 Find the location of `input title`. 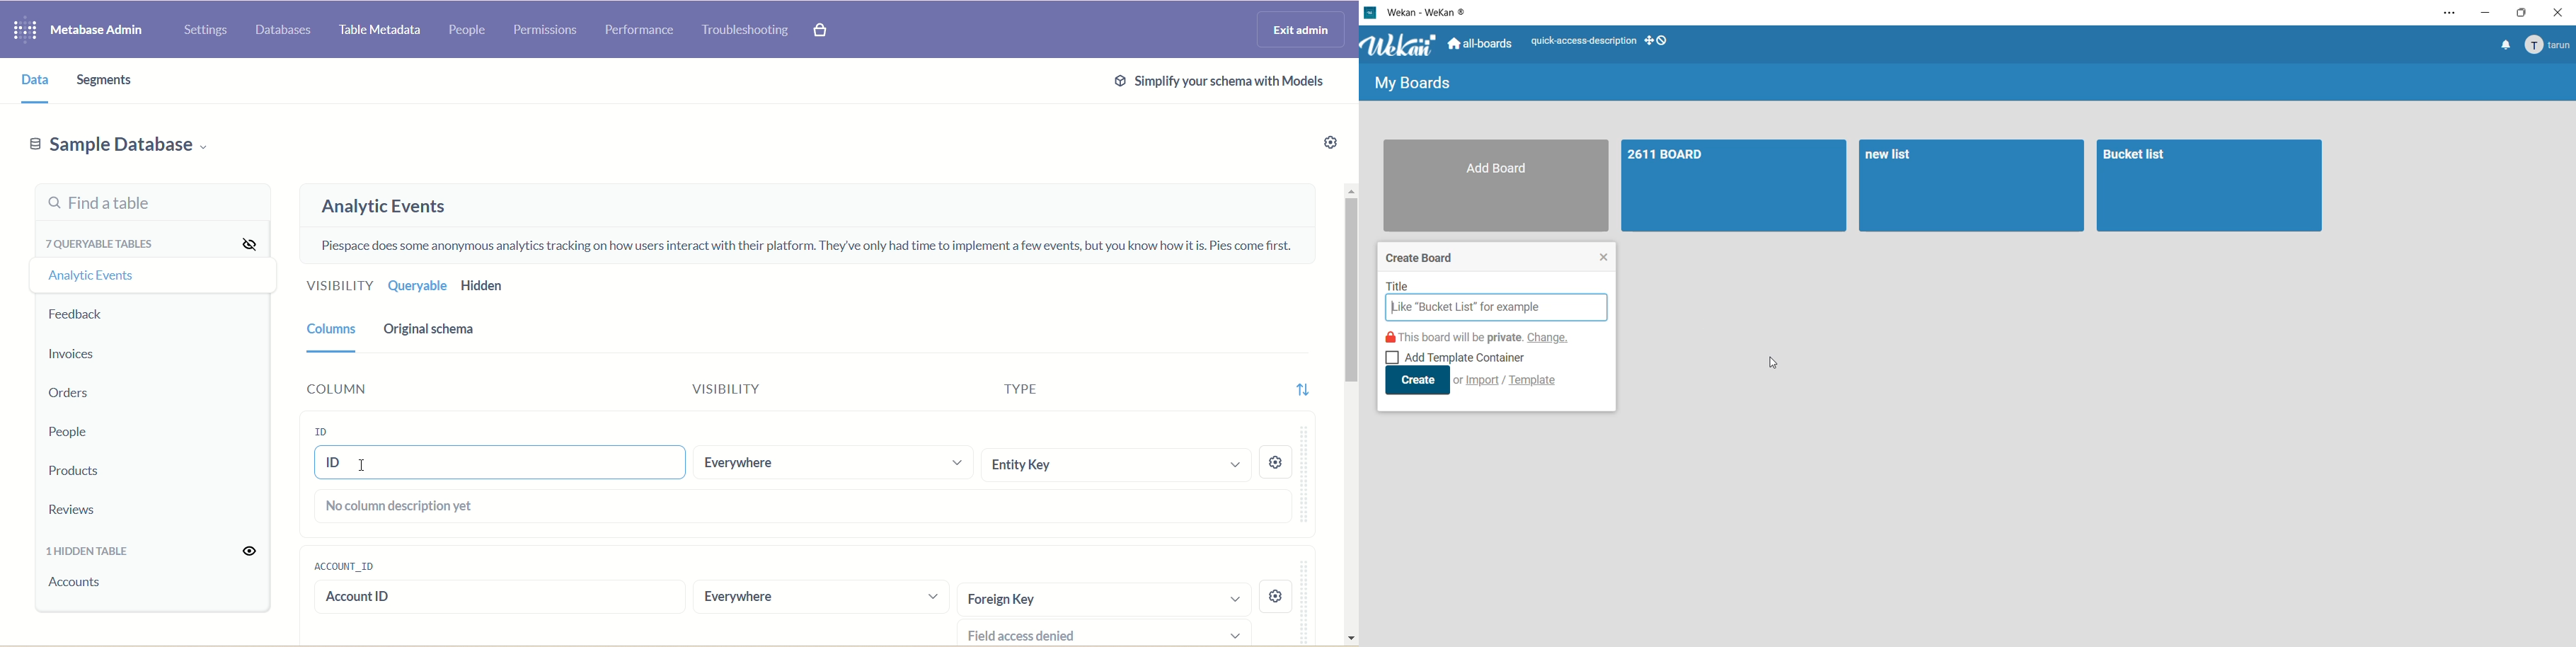

input title is located at coordinates (1496, 309).